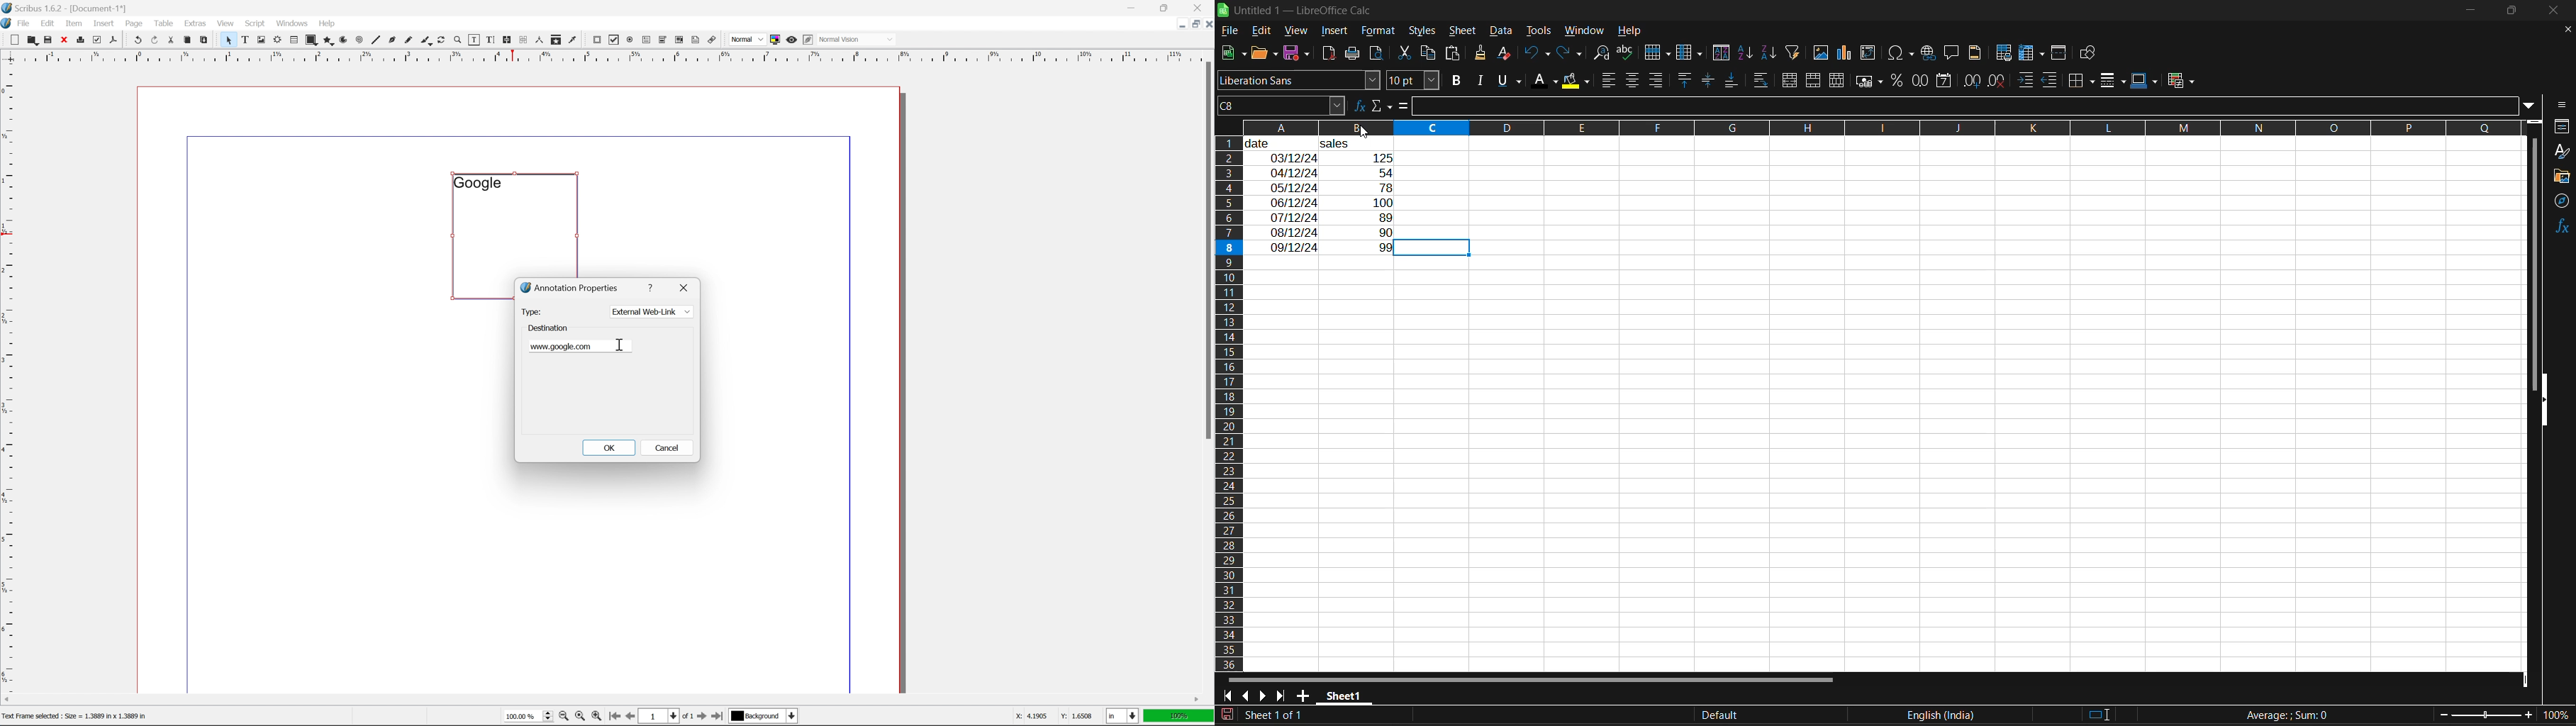 This screenshot has height=728, width=2576. I want to click on background color, so click(1576, 82).